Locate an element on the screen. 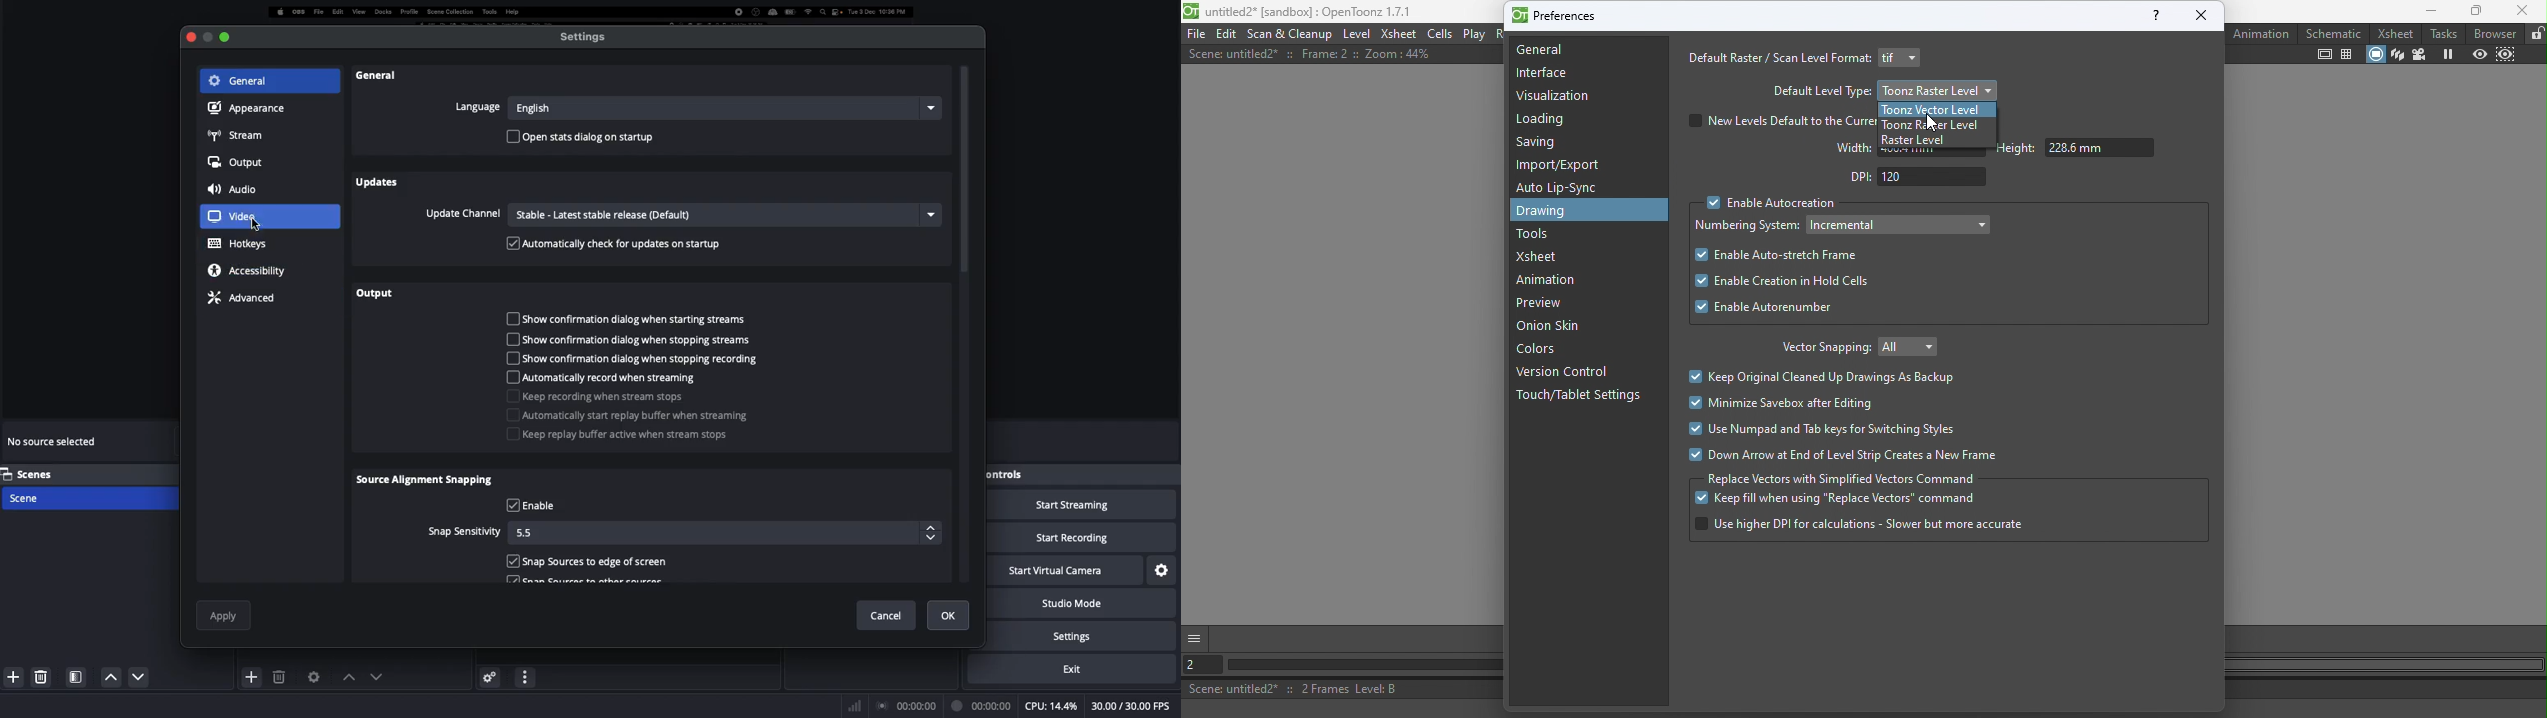 The height and width of the screenshot is (728, 2548). Open stats dialog on startup is located at coordinates (587, 137).